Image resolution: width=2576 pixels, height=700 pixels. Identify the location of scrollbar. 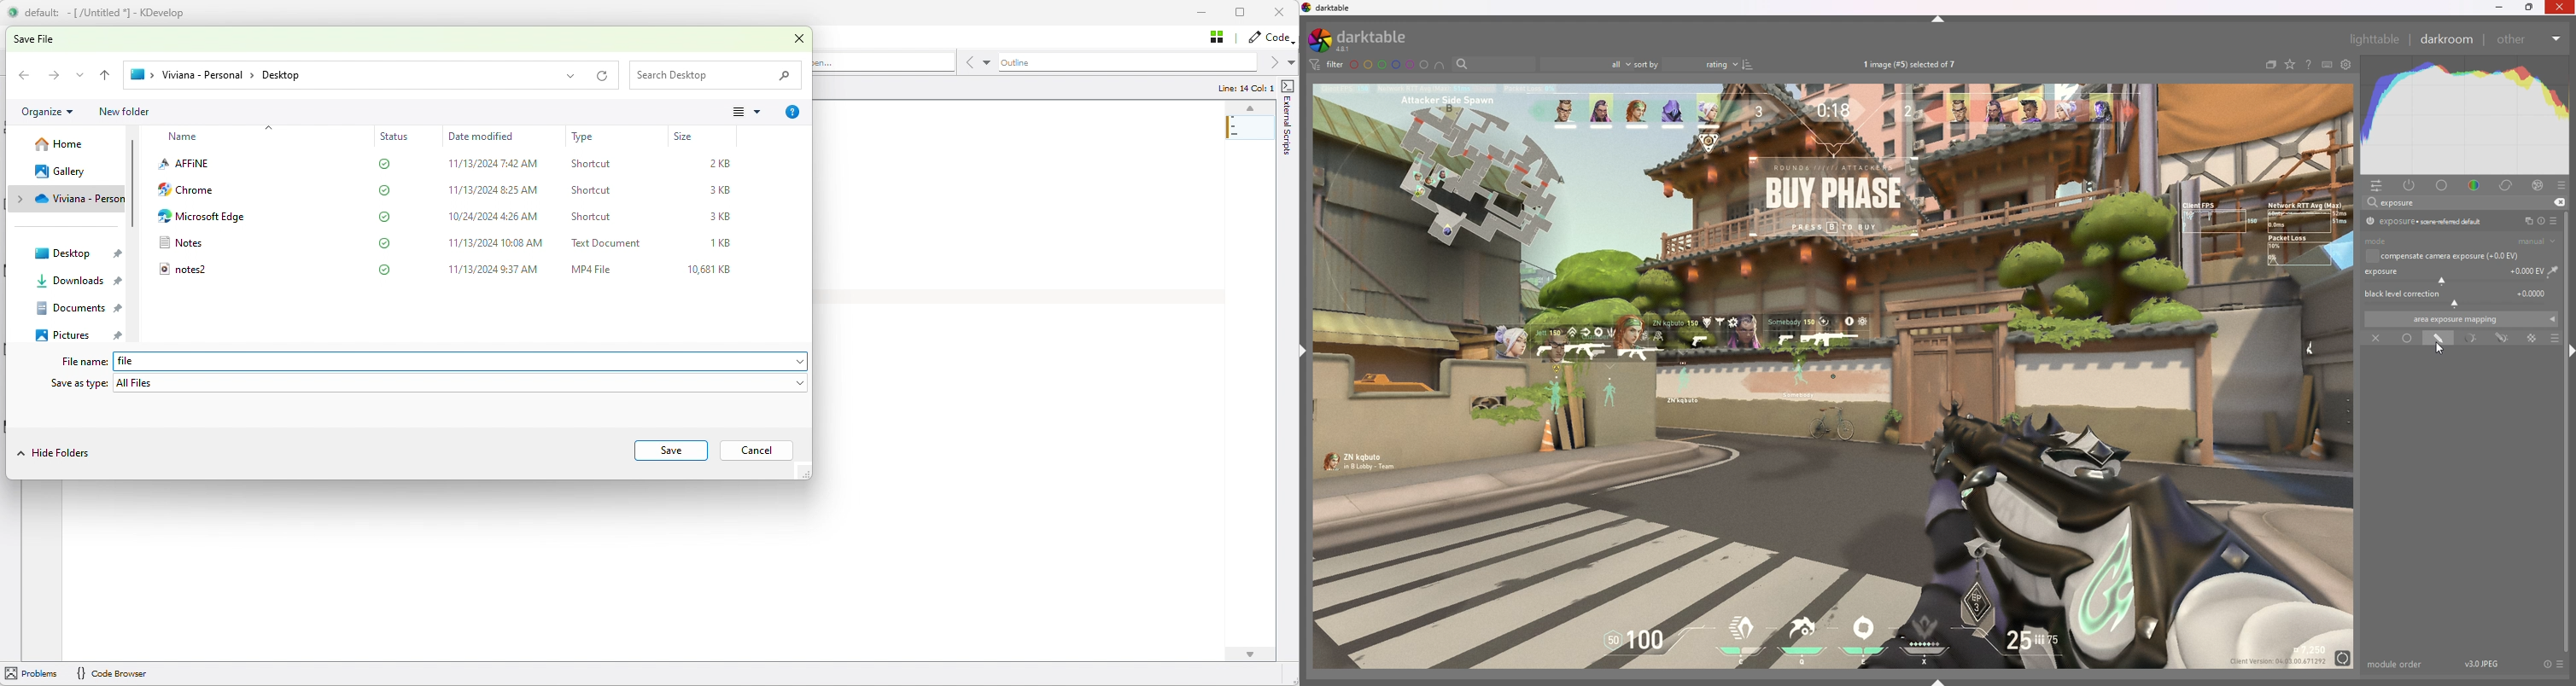
(134, 225).